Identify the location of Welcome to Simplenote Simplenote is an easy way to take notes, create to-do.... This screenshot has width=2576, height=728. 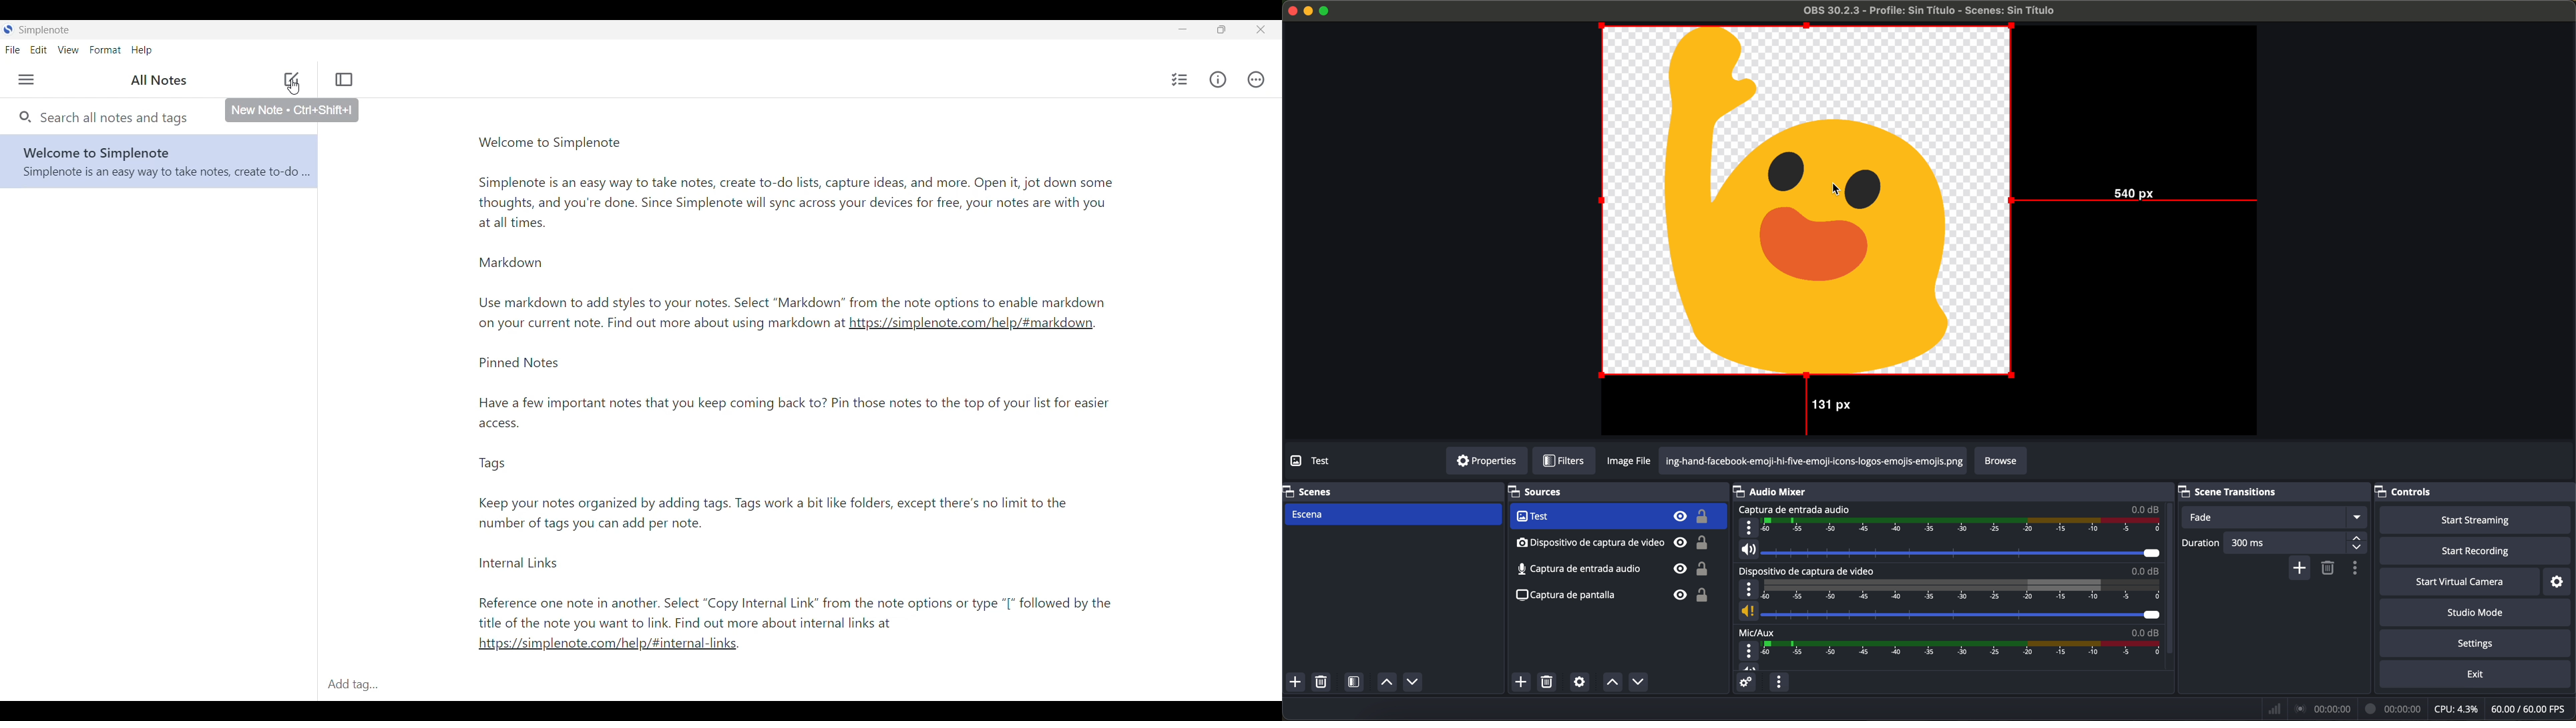
(165, 164).